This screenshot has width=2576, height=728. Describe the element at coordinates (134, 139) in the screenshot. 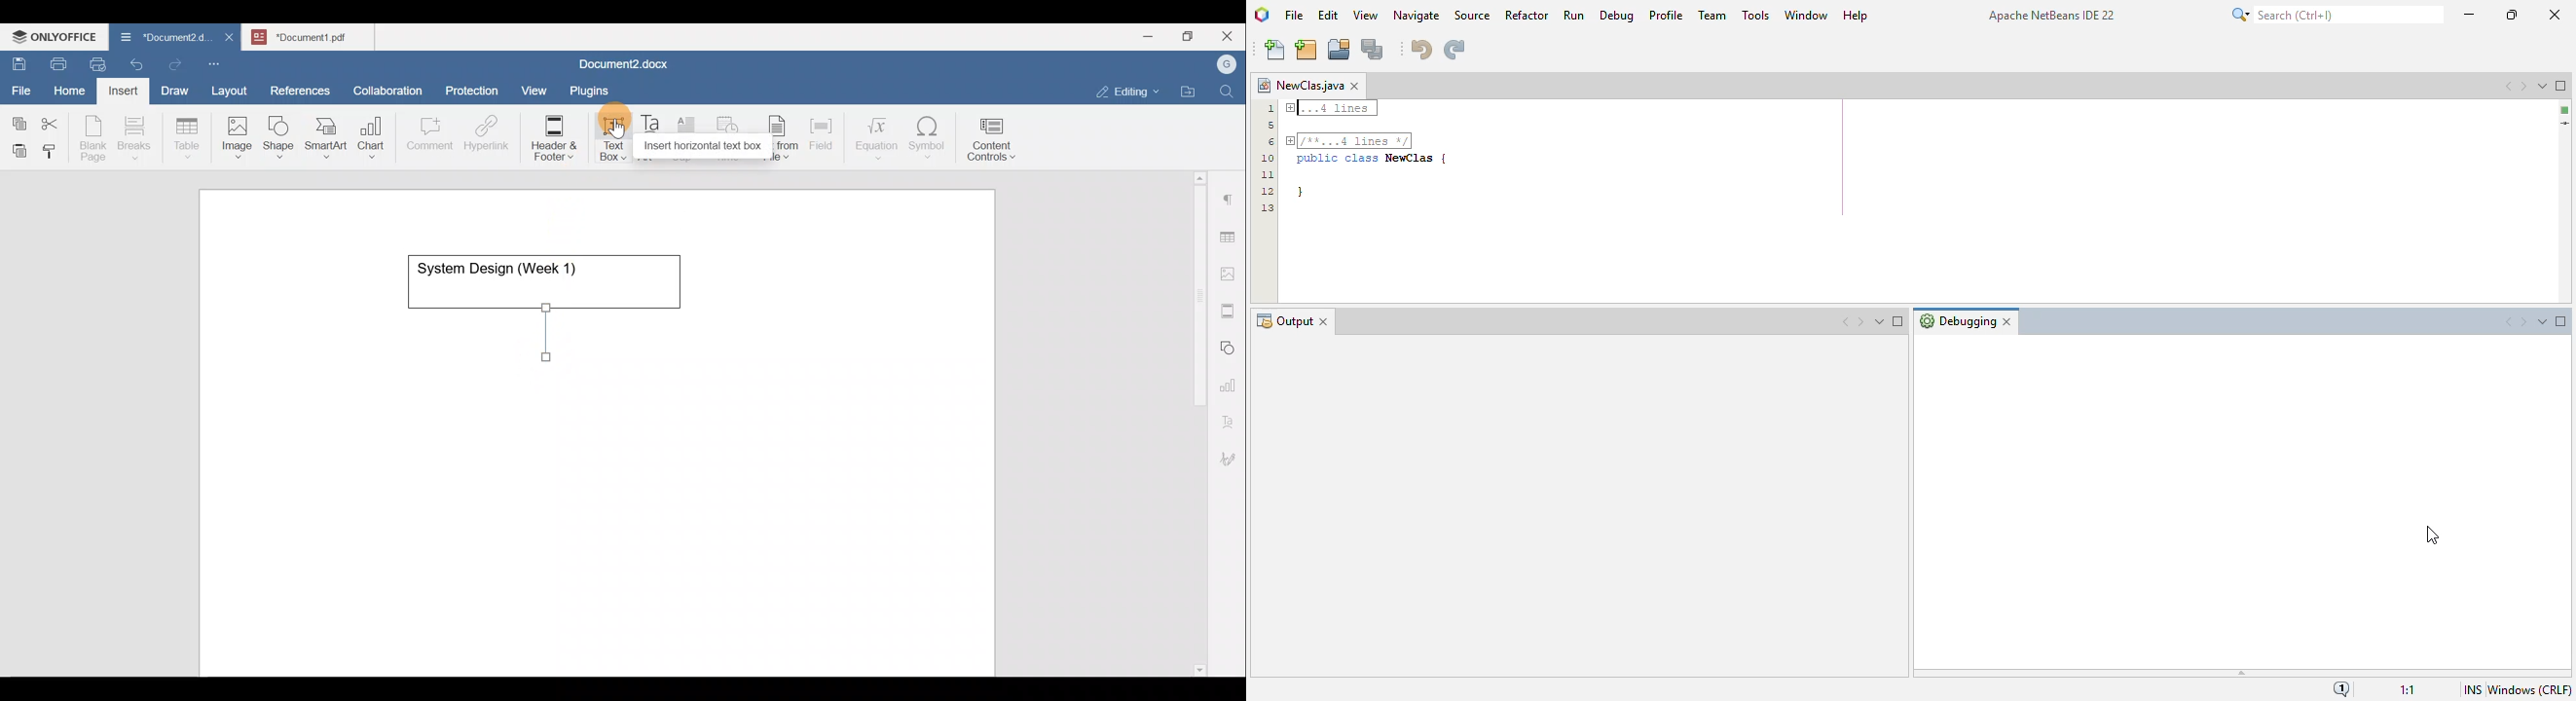

I see `Breaks` at that location.